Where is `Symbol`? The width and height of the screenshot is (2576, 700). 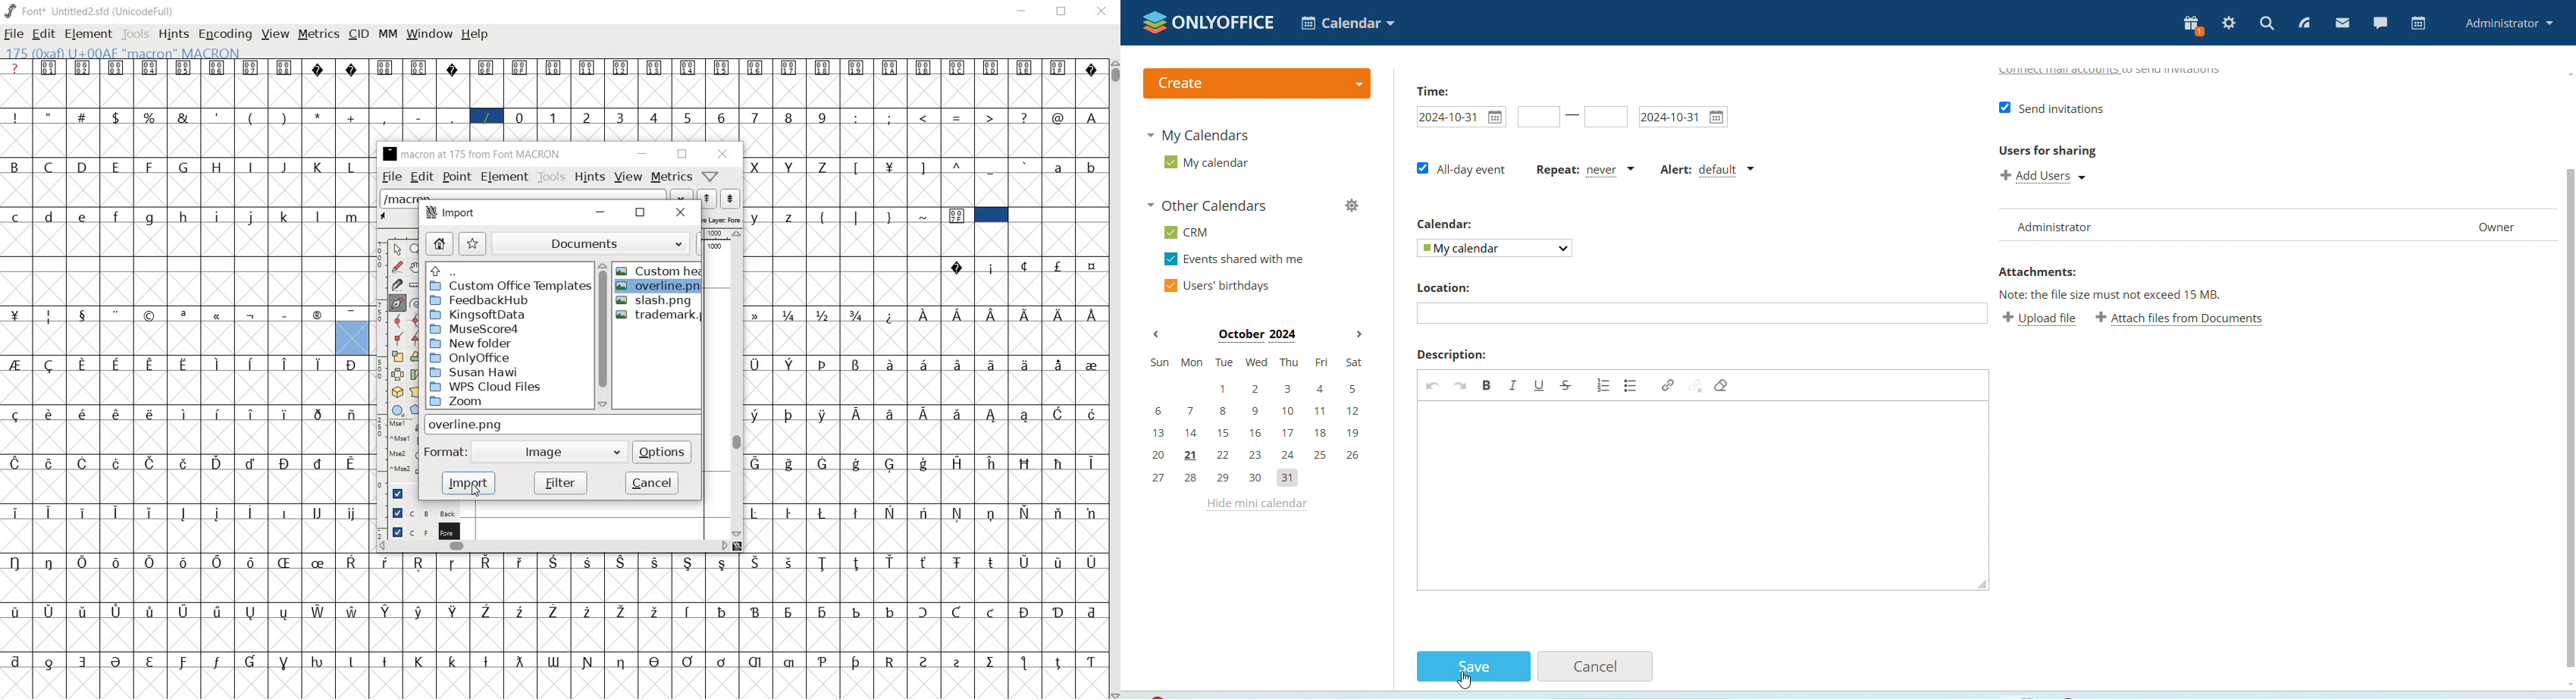
Symbol is located at coordinates (185, 562).